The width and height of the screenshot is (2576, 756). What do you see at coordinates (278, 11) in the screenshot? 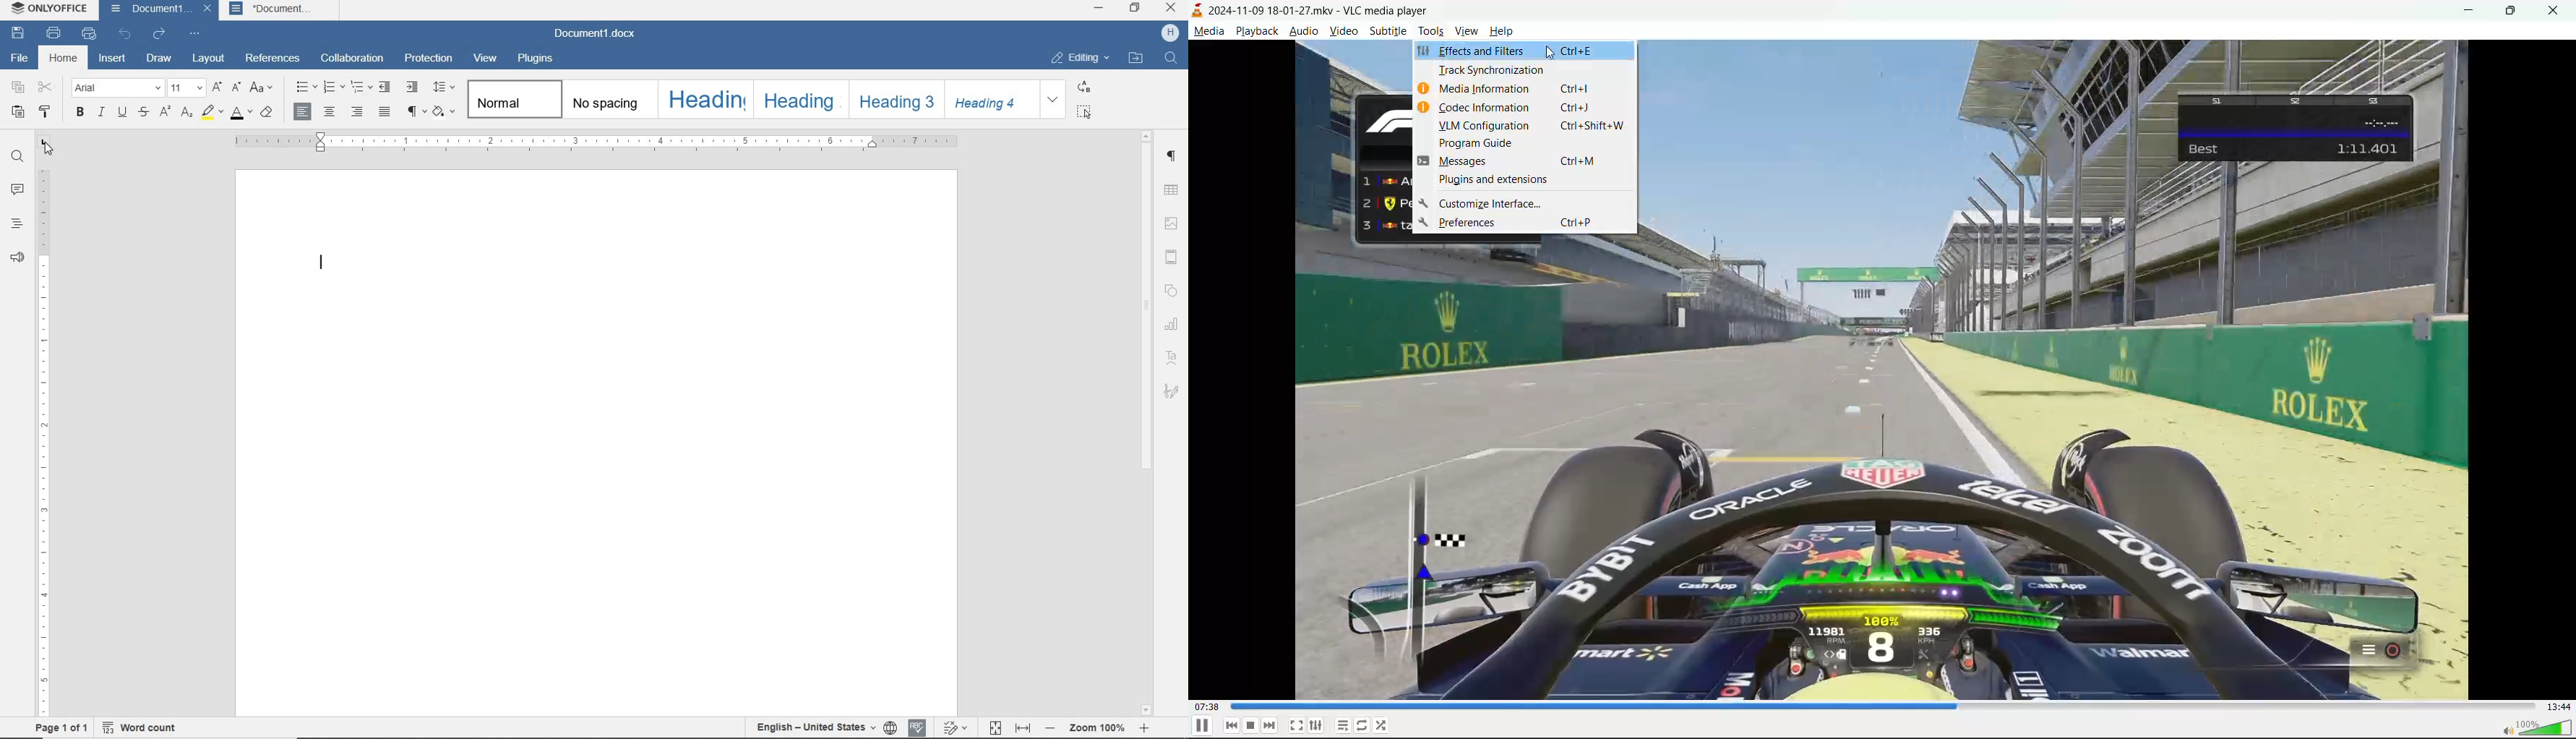
I see `Document` at bounding box center [278, 11].